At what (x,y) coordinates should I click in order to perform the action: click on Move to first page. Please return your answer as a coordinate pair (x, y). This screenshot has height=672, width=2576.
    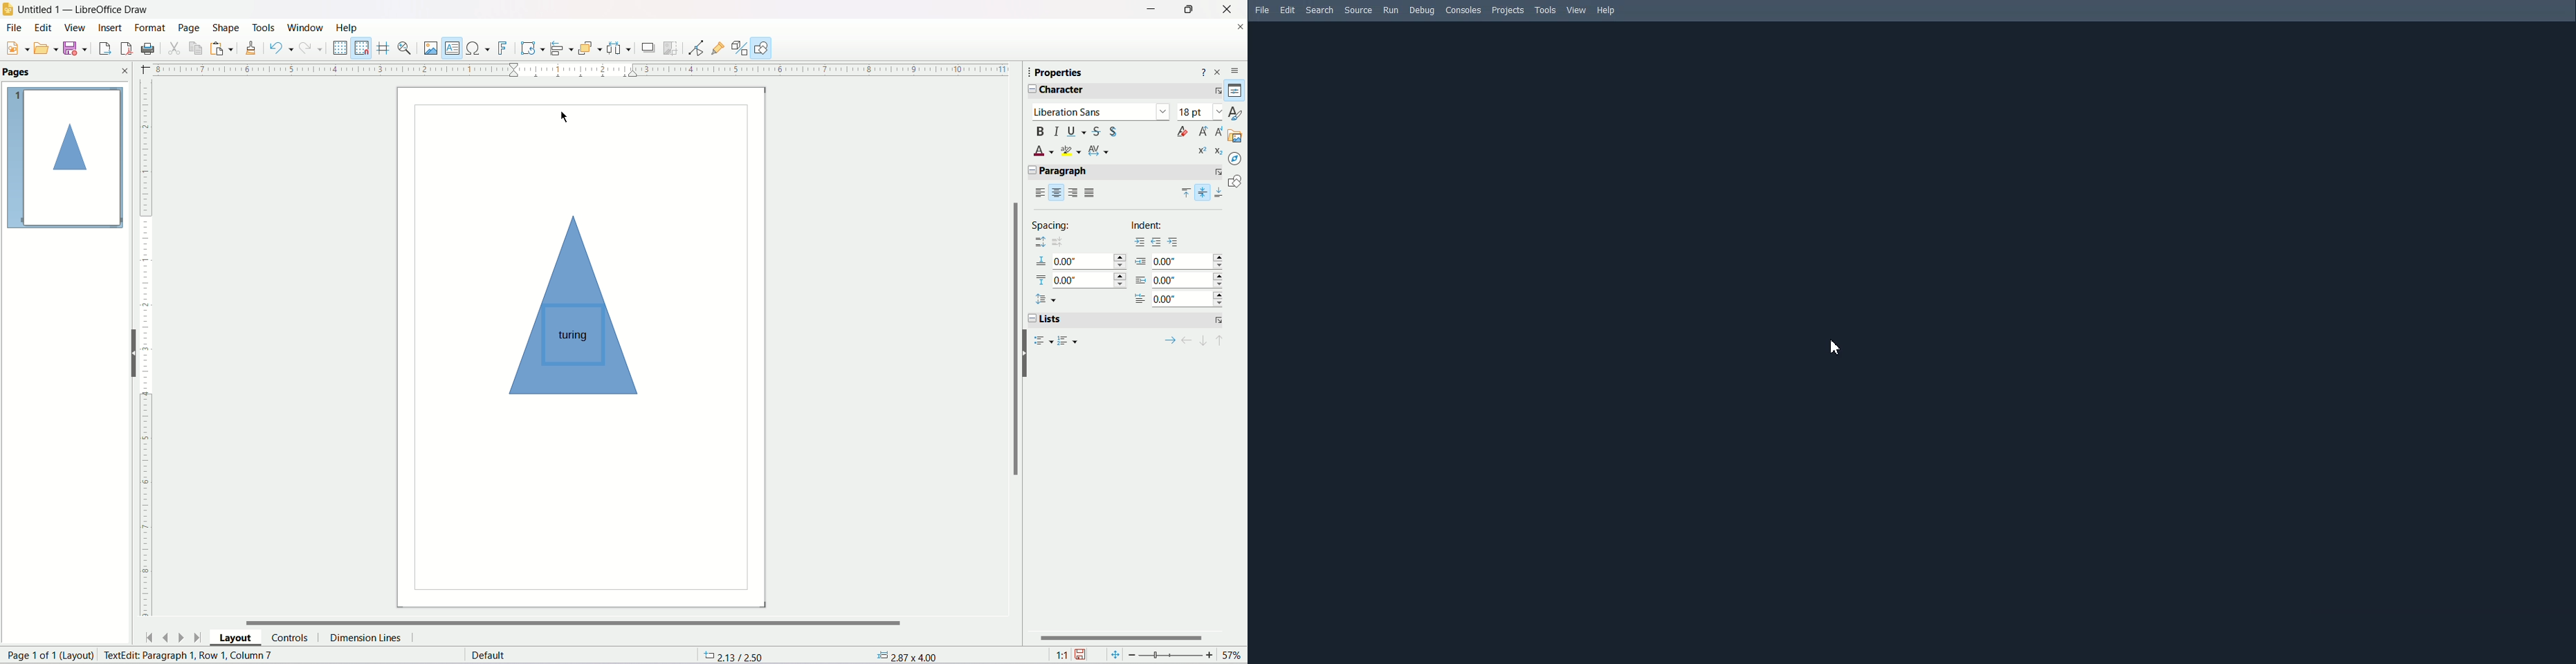
    Looking at the image, I should click on (149, 637).